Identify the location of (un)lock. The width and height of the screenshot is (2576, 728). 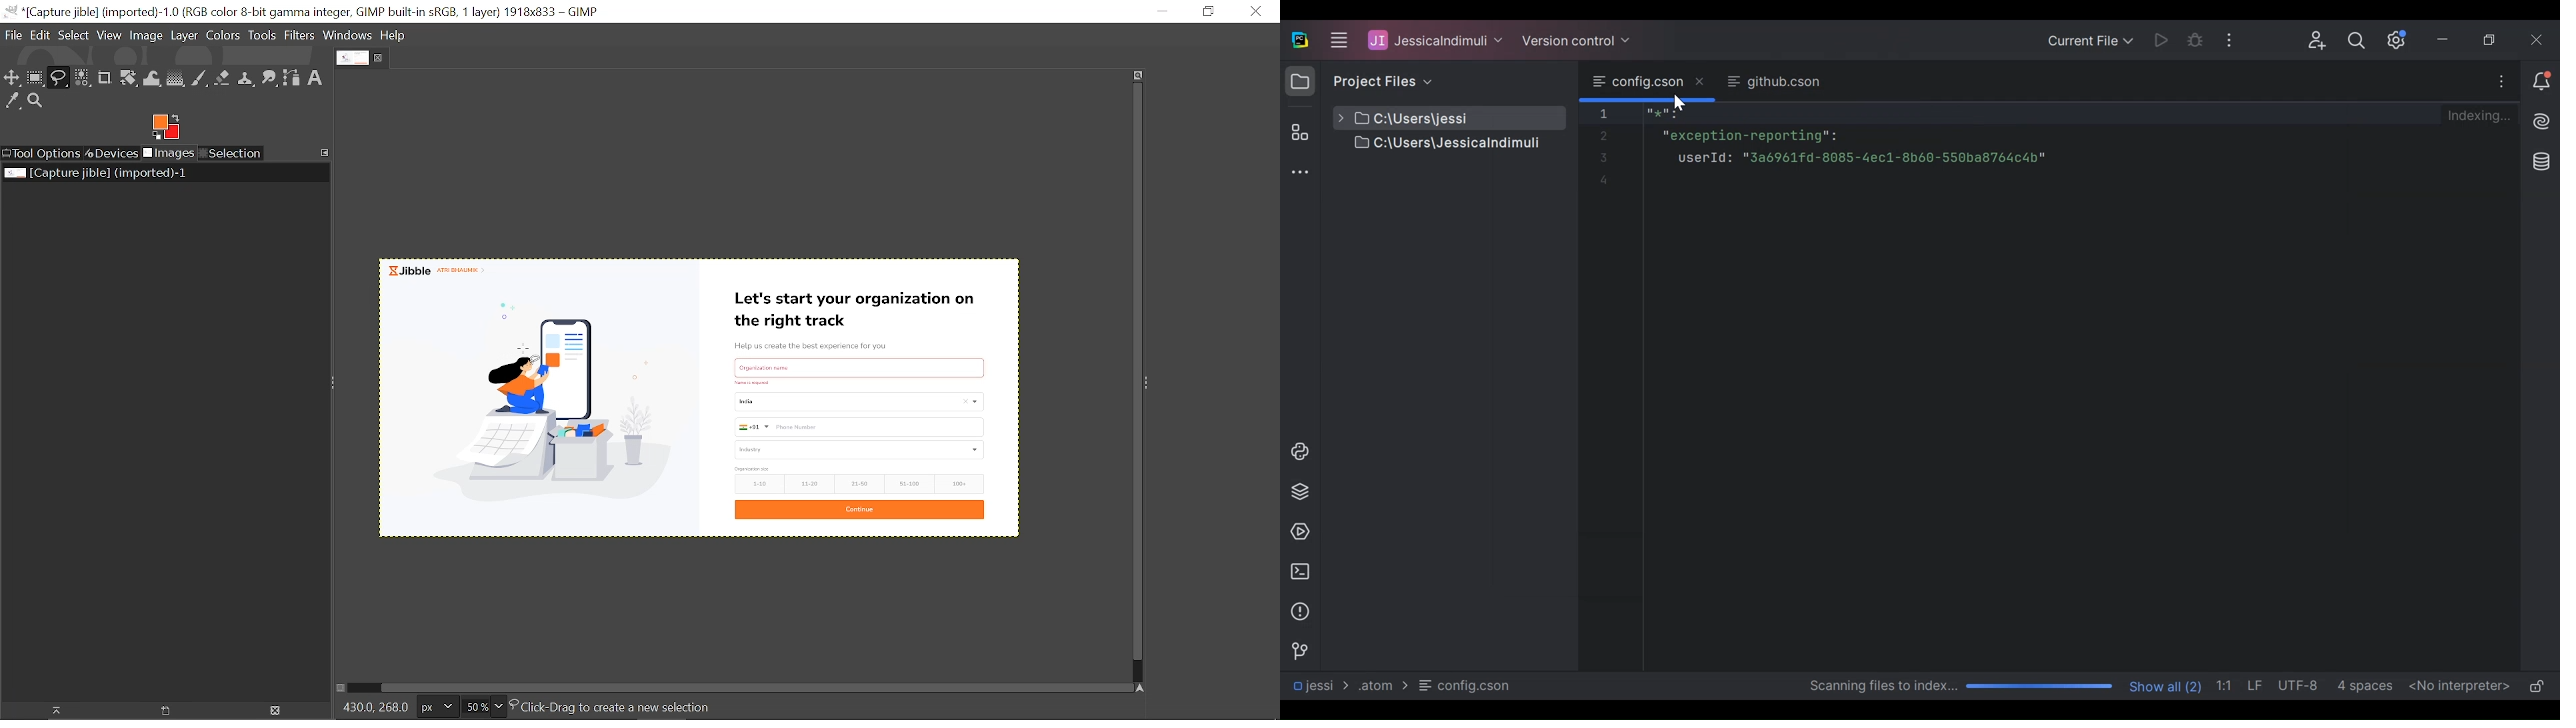
(2537, 687).